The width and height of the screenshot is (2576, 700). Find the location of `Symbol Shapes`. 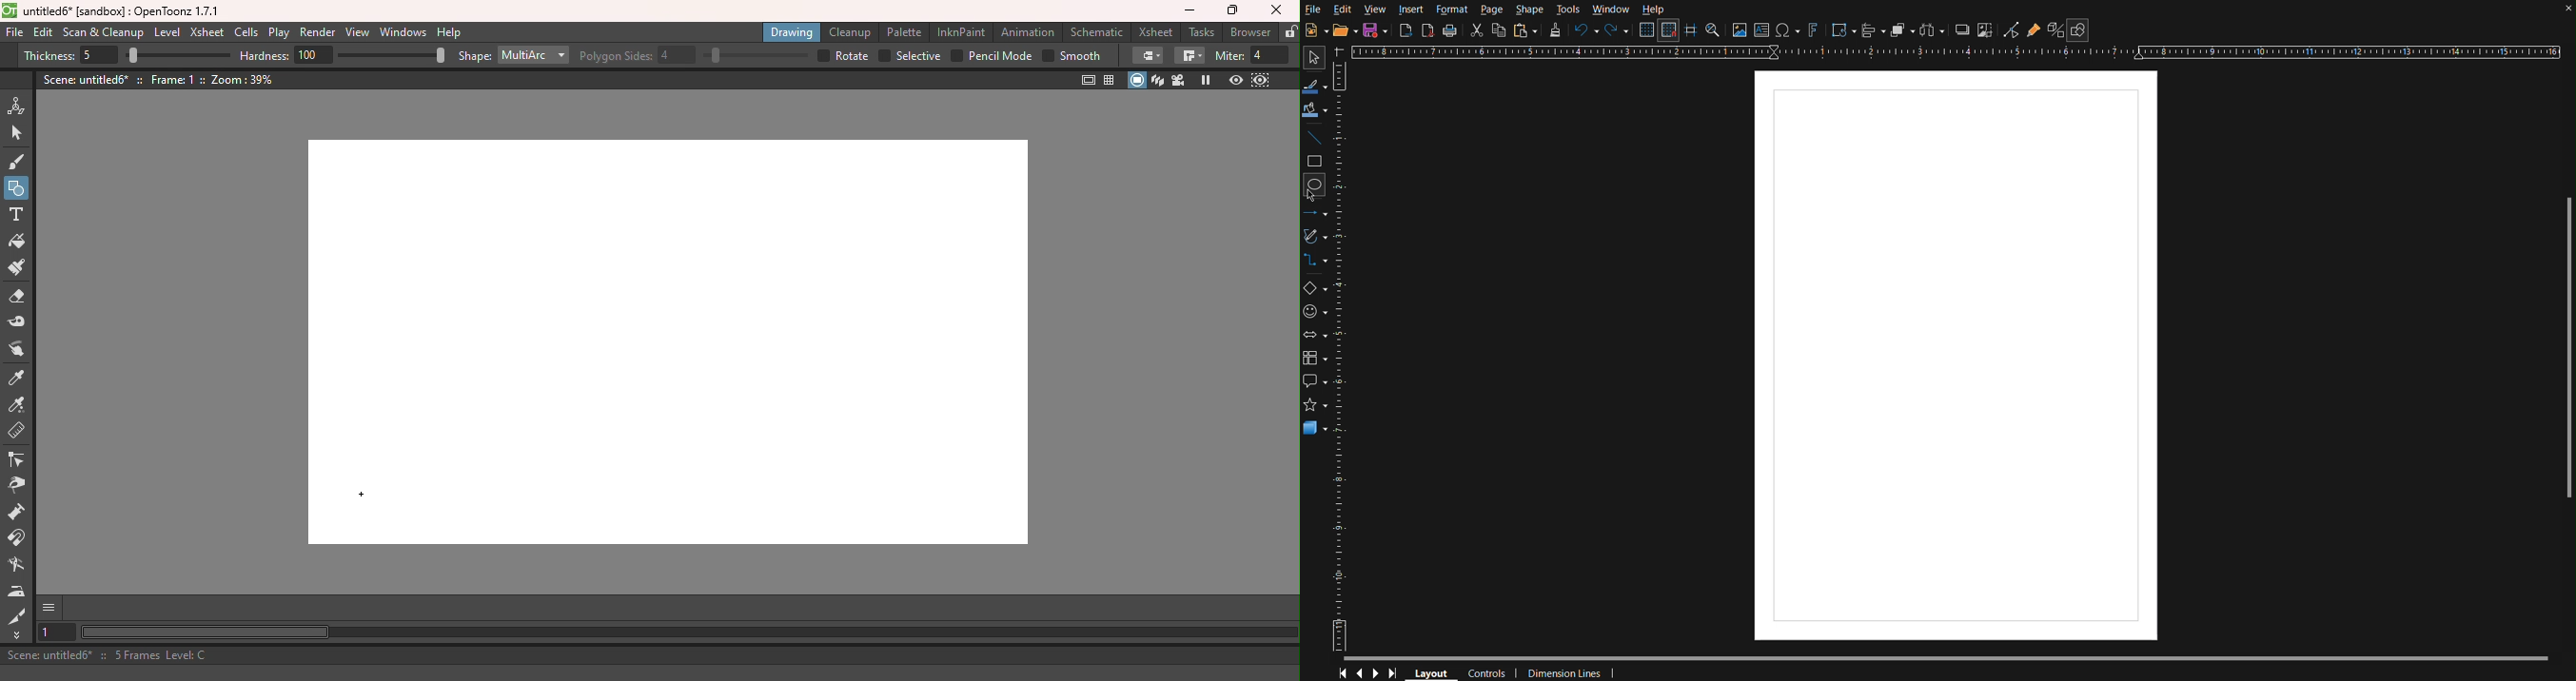

Symbol Shapes is located at coordinates (1315, 315).